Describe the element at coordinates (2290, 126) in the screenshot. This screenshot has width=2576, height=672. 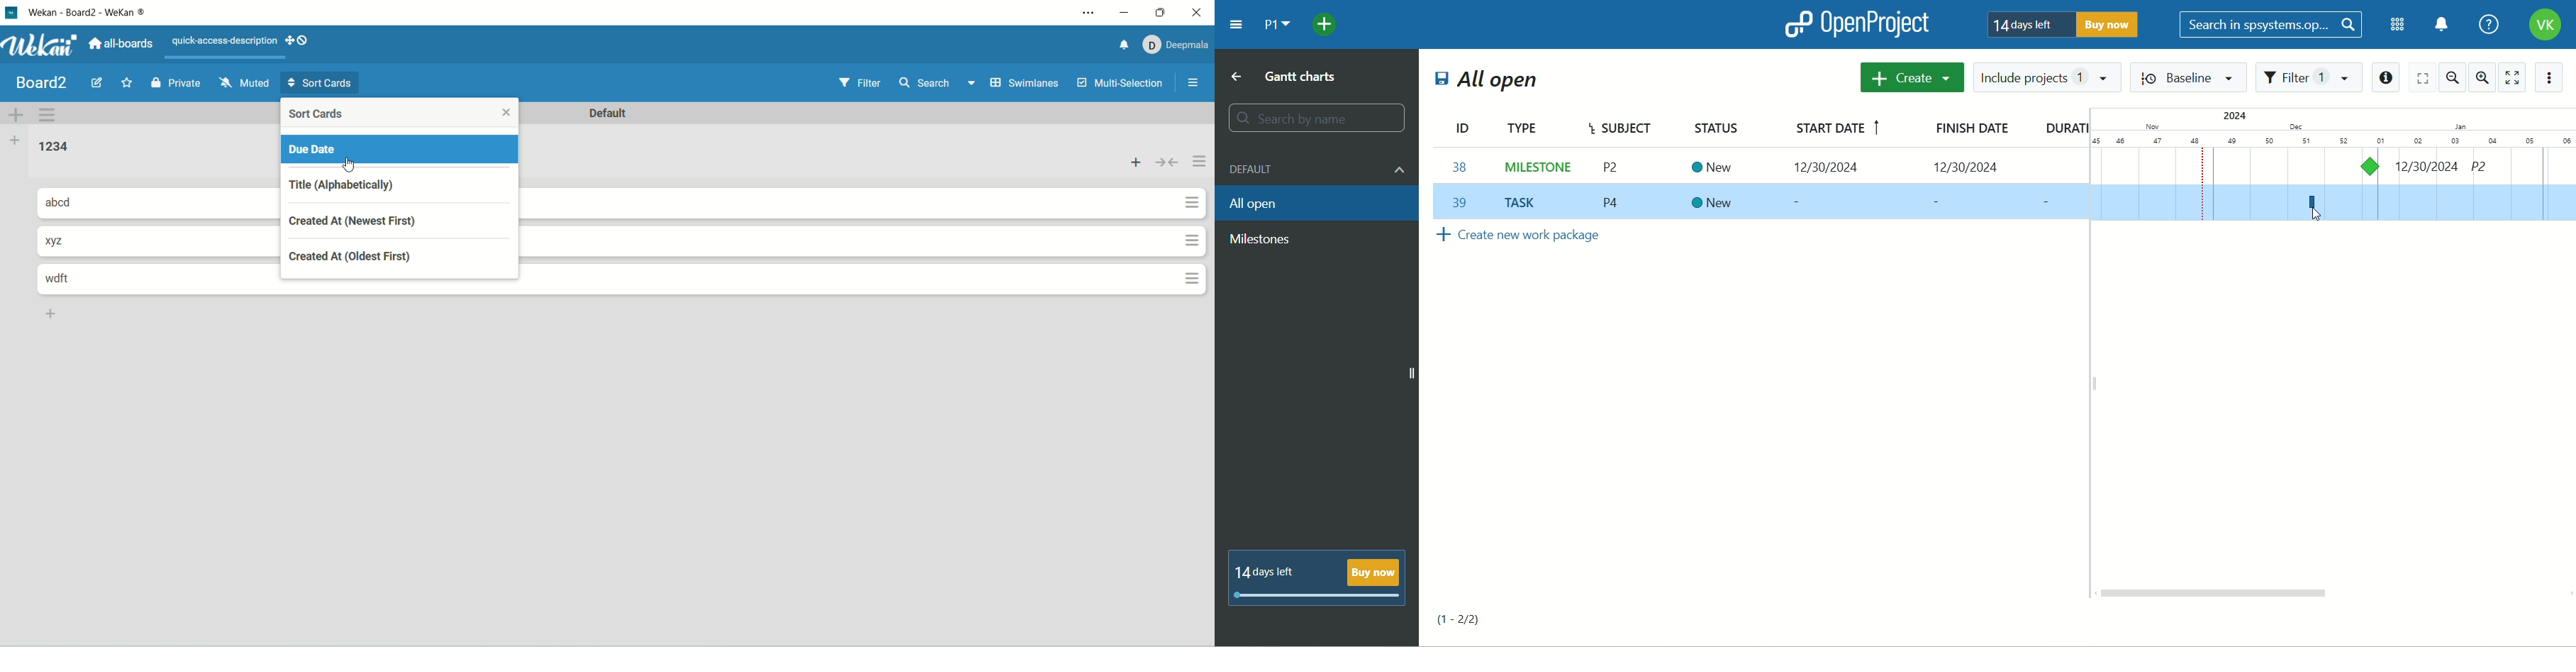
I see `Dec` at that location.